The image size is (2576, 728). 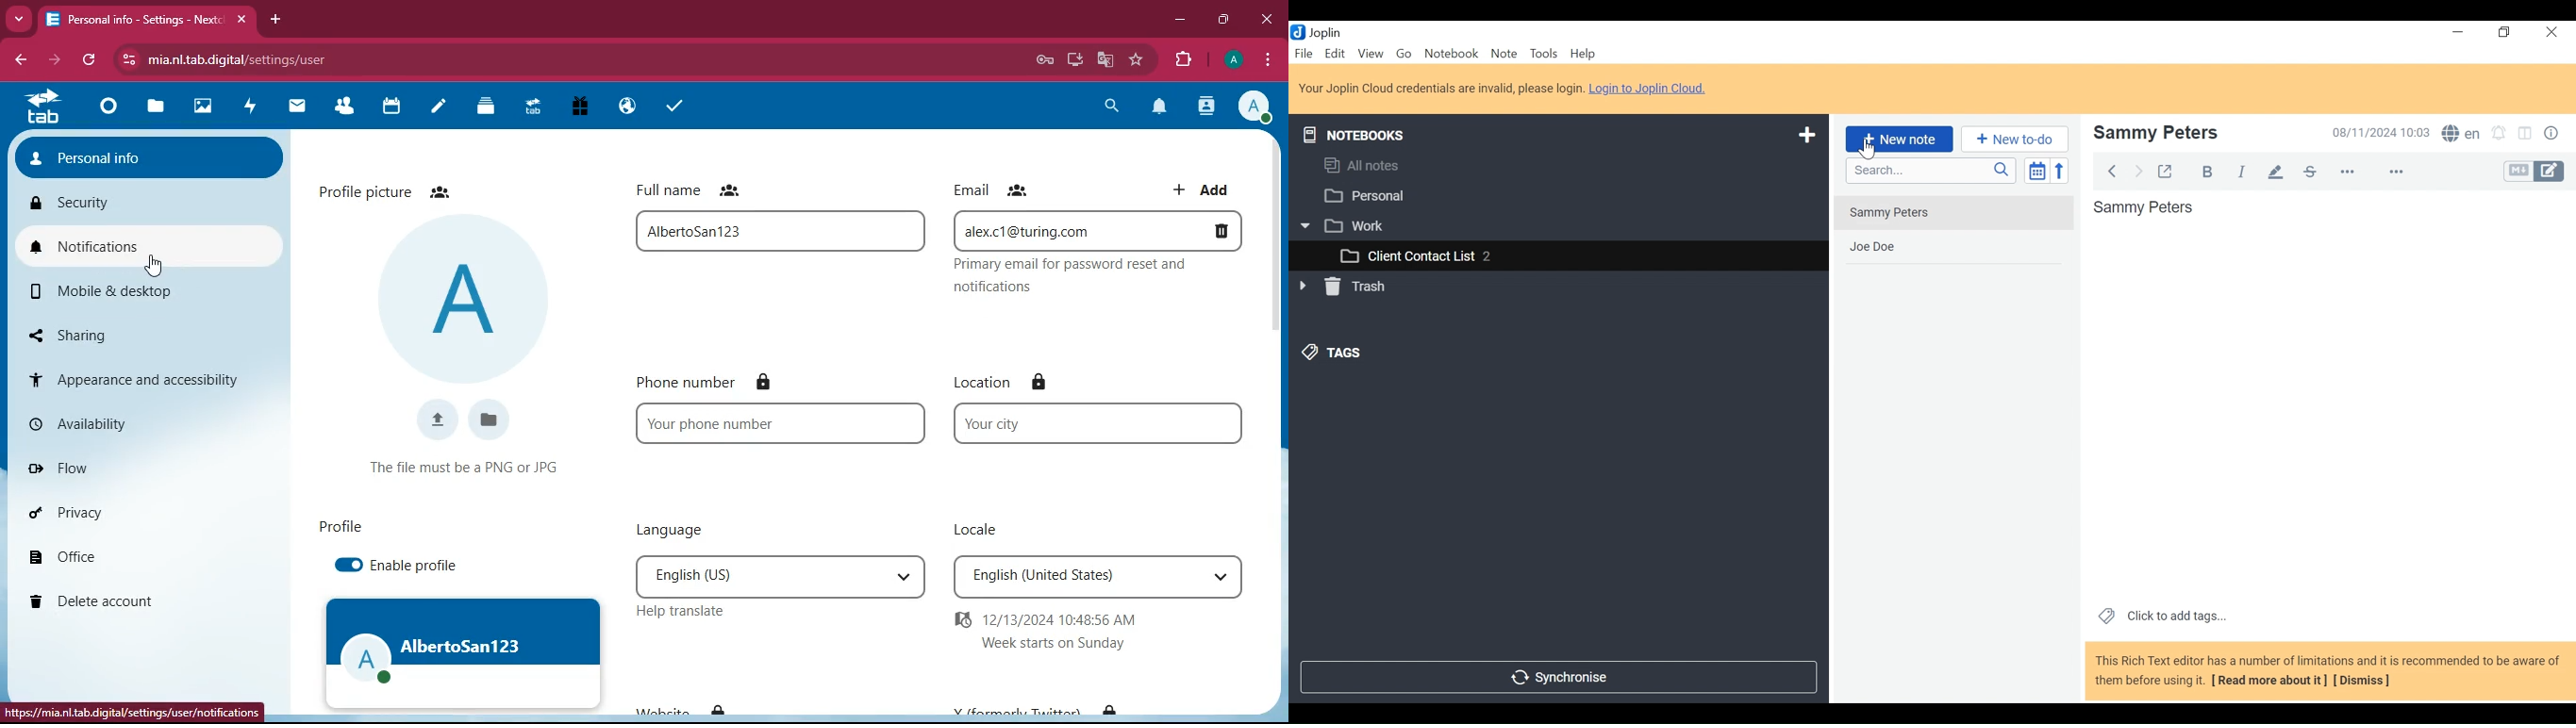 I want to click on notification, so click(x=1160, y=107).